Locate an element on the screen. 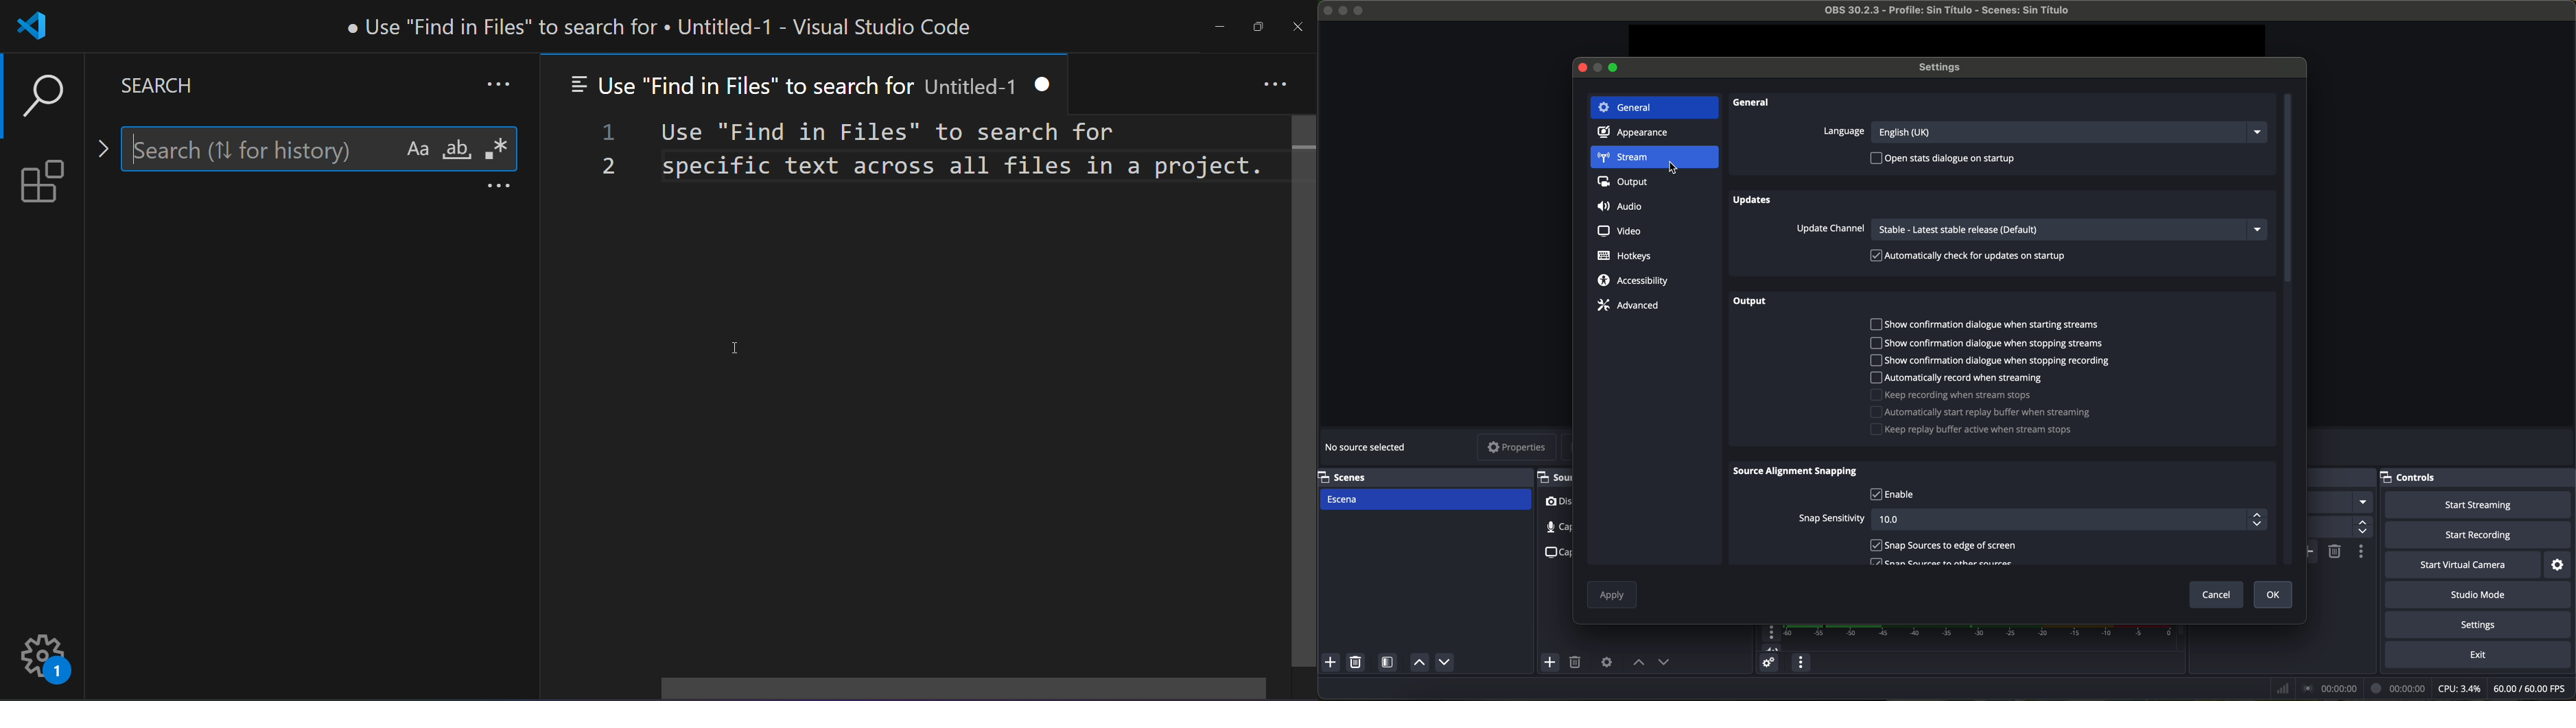 The image size is (2576, 728). update channel is located at coordinates (2033, 230).